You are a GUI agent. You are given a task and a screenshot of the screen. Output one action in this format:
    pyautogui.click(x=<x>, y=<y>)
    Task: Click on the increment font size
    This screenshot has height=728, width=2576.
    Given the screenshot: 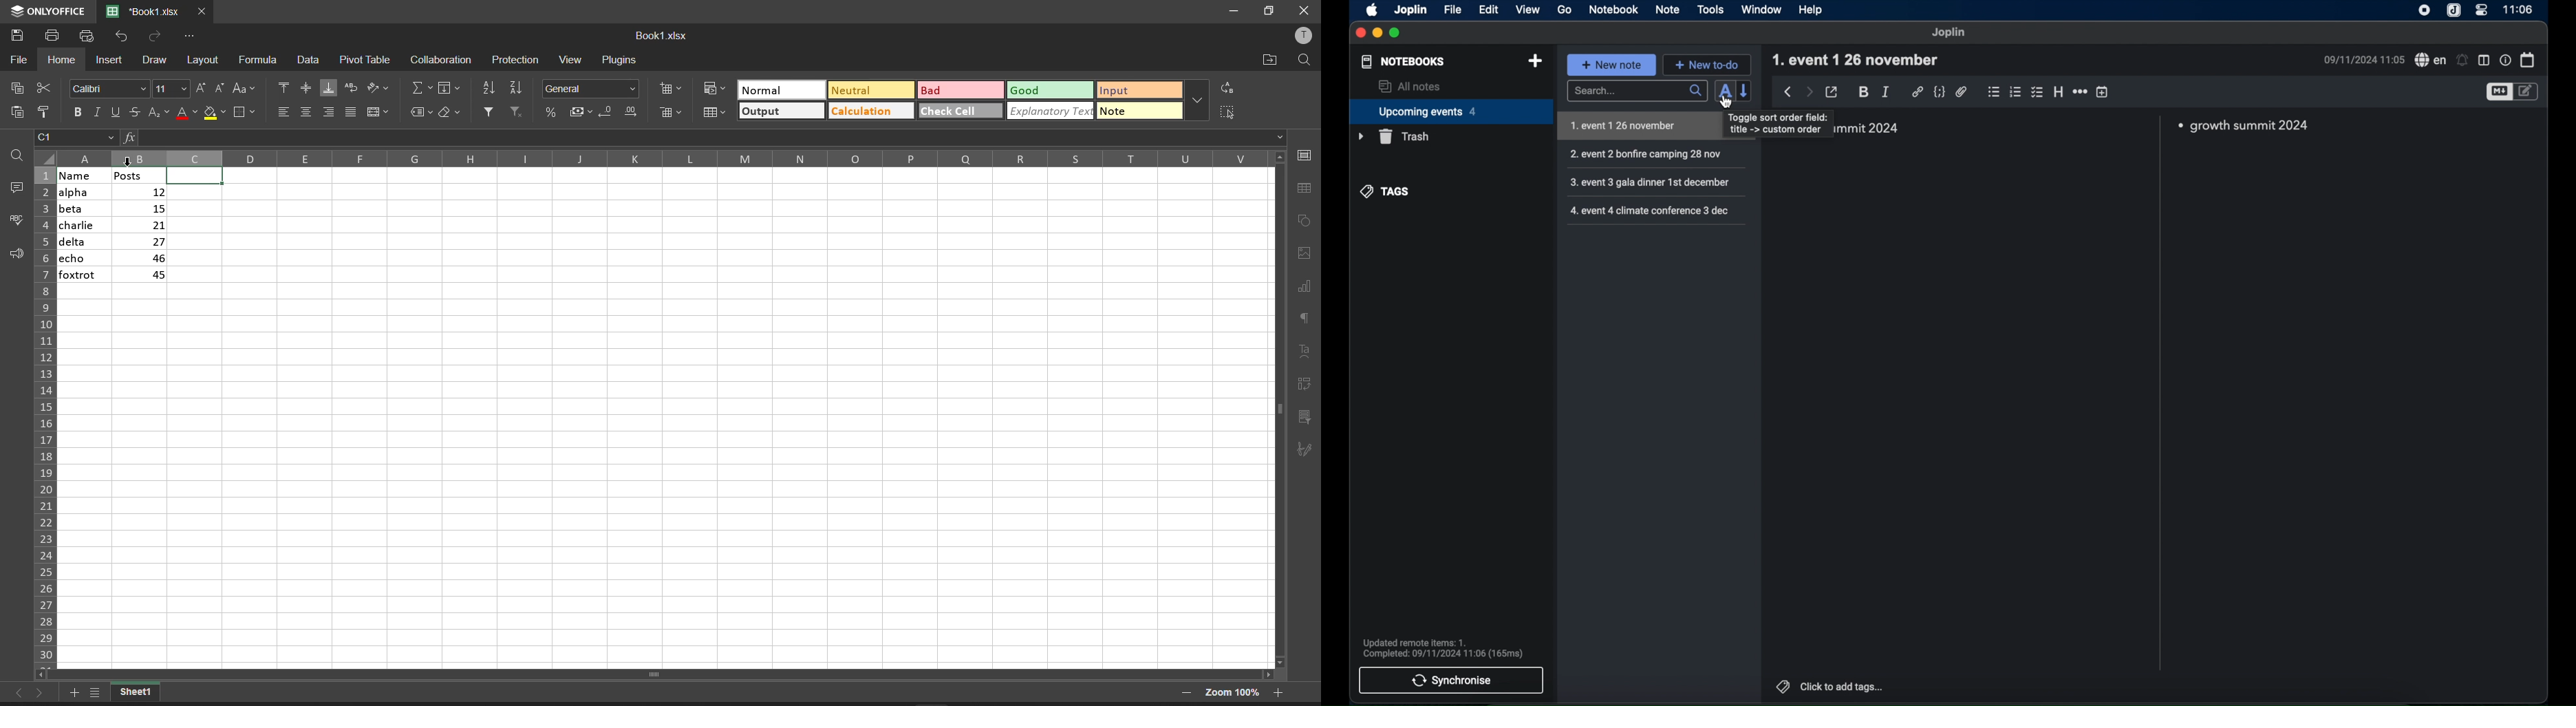 What is the action you would take?
    pyautogui.click(x=201, y=83)
    